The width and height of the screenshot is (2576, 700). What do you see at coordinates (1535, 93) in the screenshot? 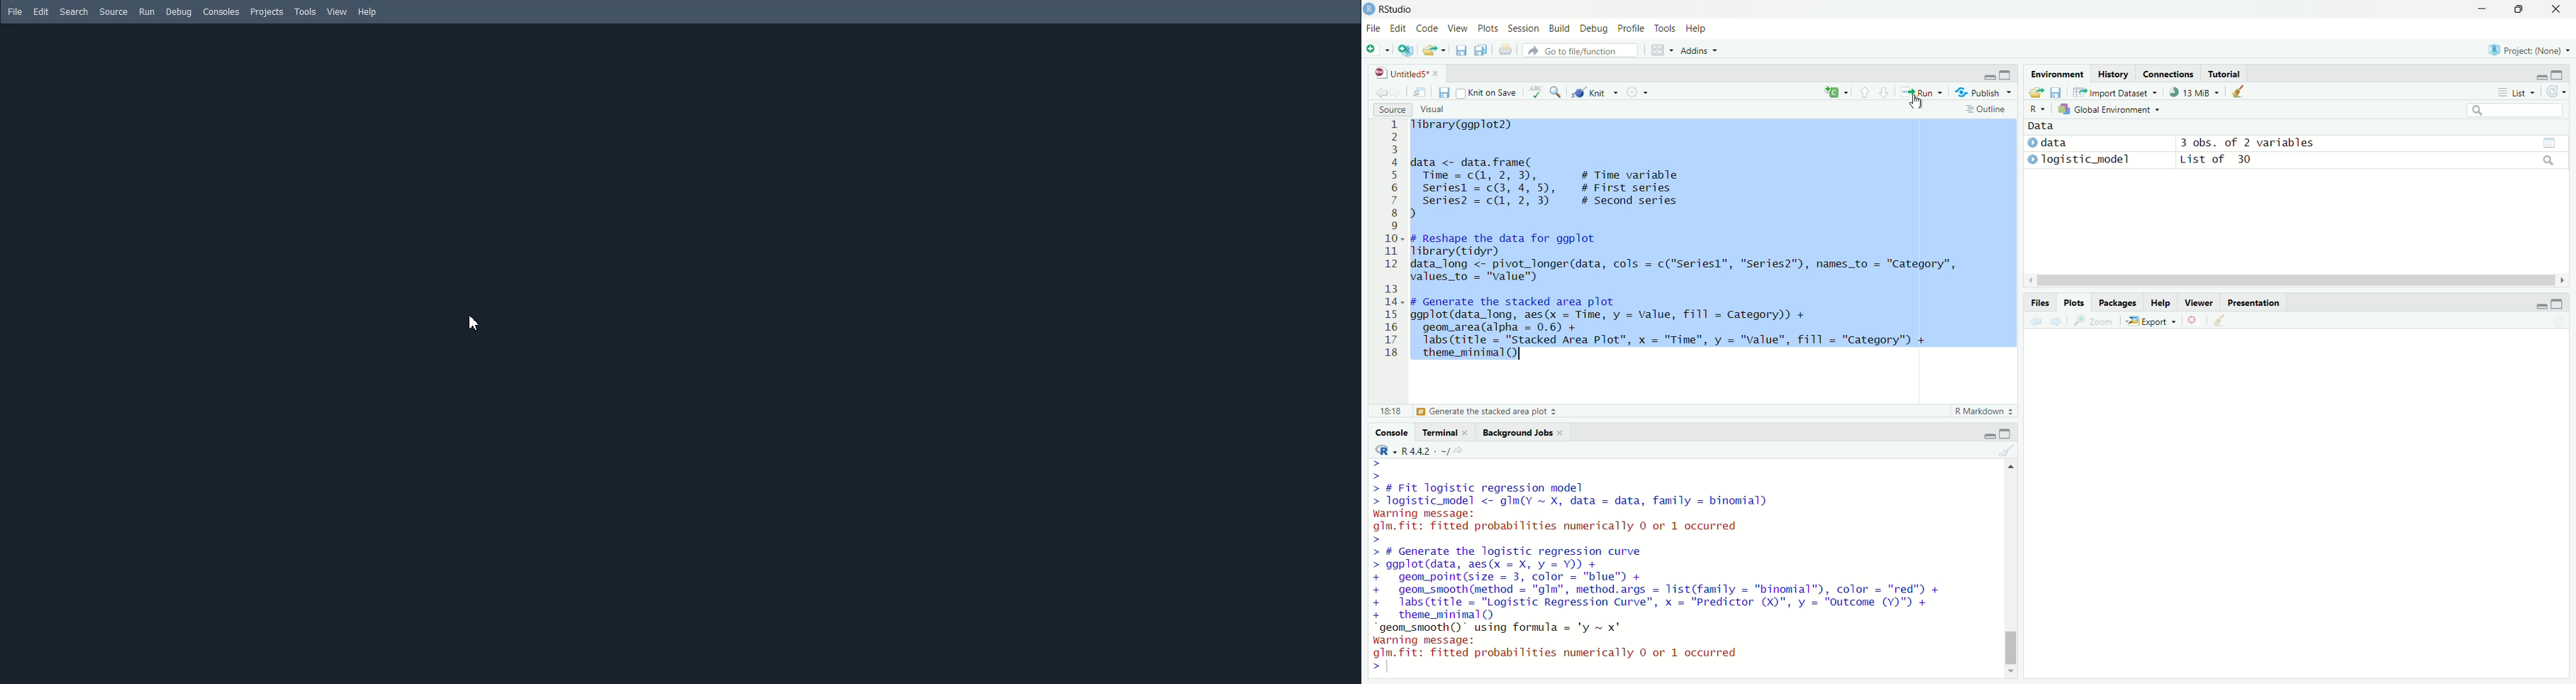
I see `abc` at bounding box center [1535, 93].